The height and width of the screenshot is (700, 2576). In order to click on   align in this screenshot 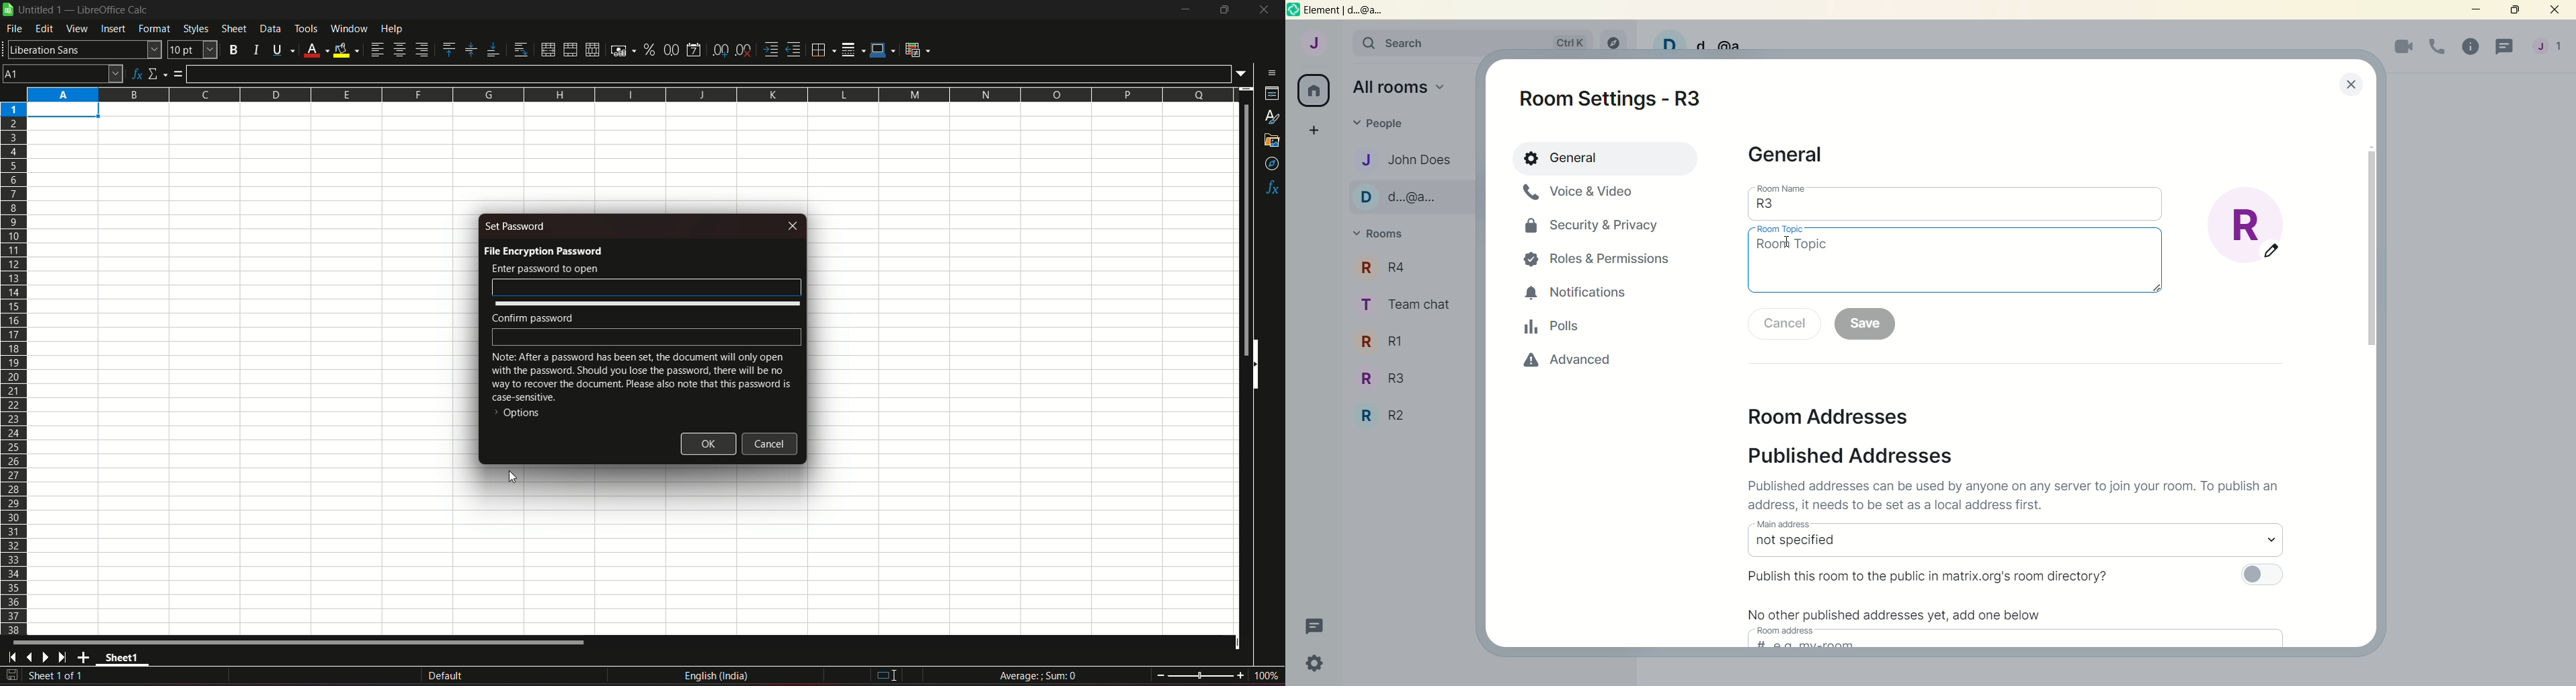, I will do `click(376, 50)`.